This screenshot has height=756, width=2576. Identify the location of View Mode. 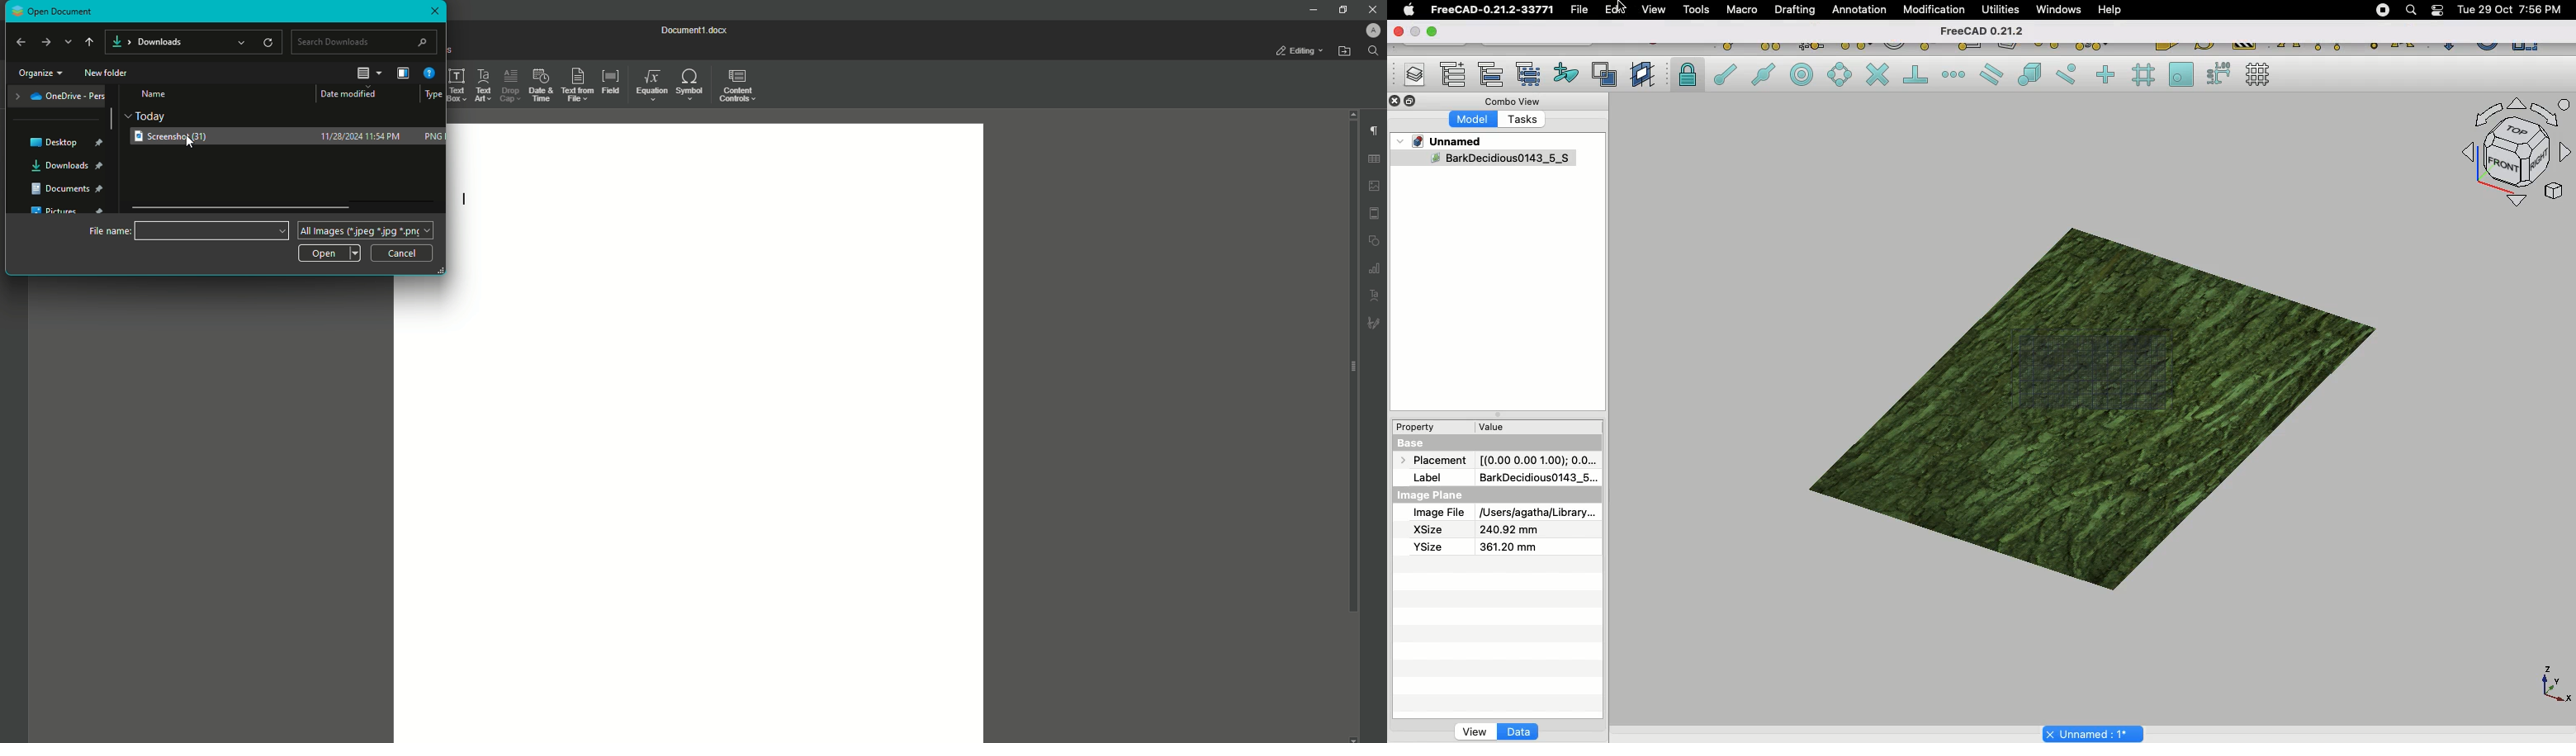
(369, 72).